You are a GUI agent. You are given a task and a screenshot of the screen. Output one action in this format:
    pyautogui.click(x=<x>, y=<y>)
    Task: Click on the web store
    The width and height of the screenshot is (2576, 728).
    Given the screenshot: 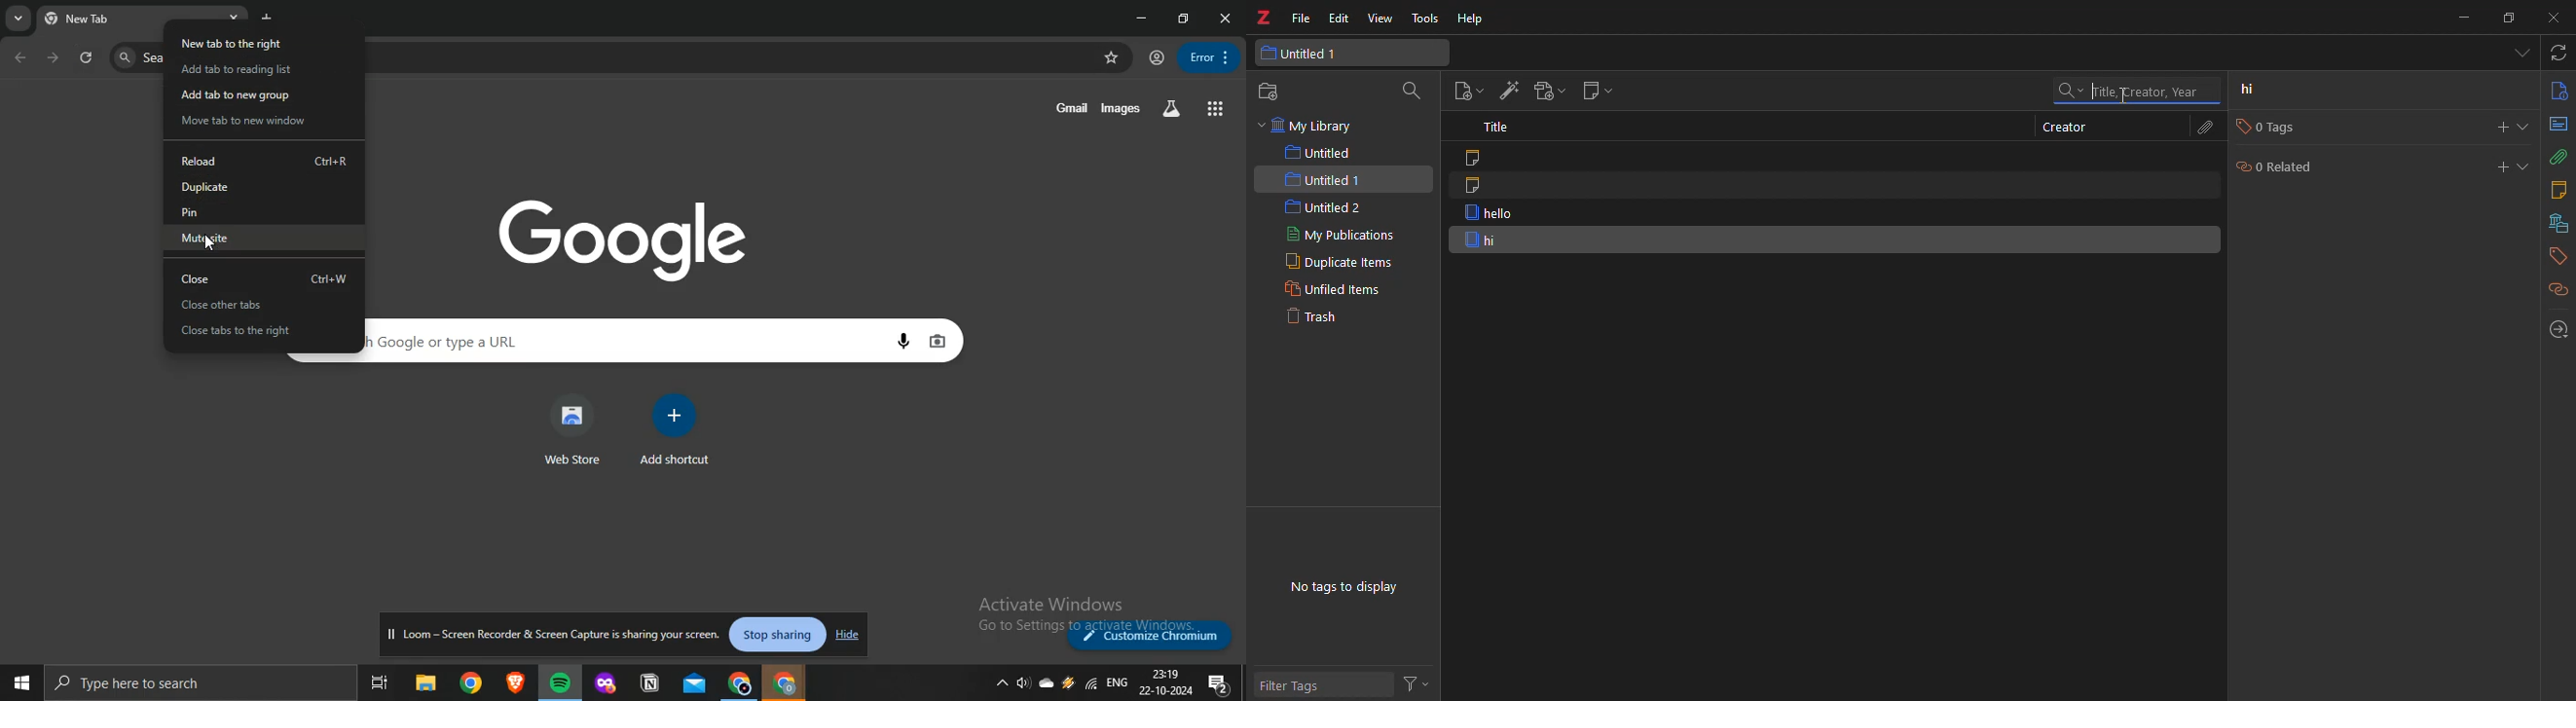 What is the action you would take?
    pyautogui.click(x=572, y=430)
    